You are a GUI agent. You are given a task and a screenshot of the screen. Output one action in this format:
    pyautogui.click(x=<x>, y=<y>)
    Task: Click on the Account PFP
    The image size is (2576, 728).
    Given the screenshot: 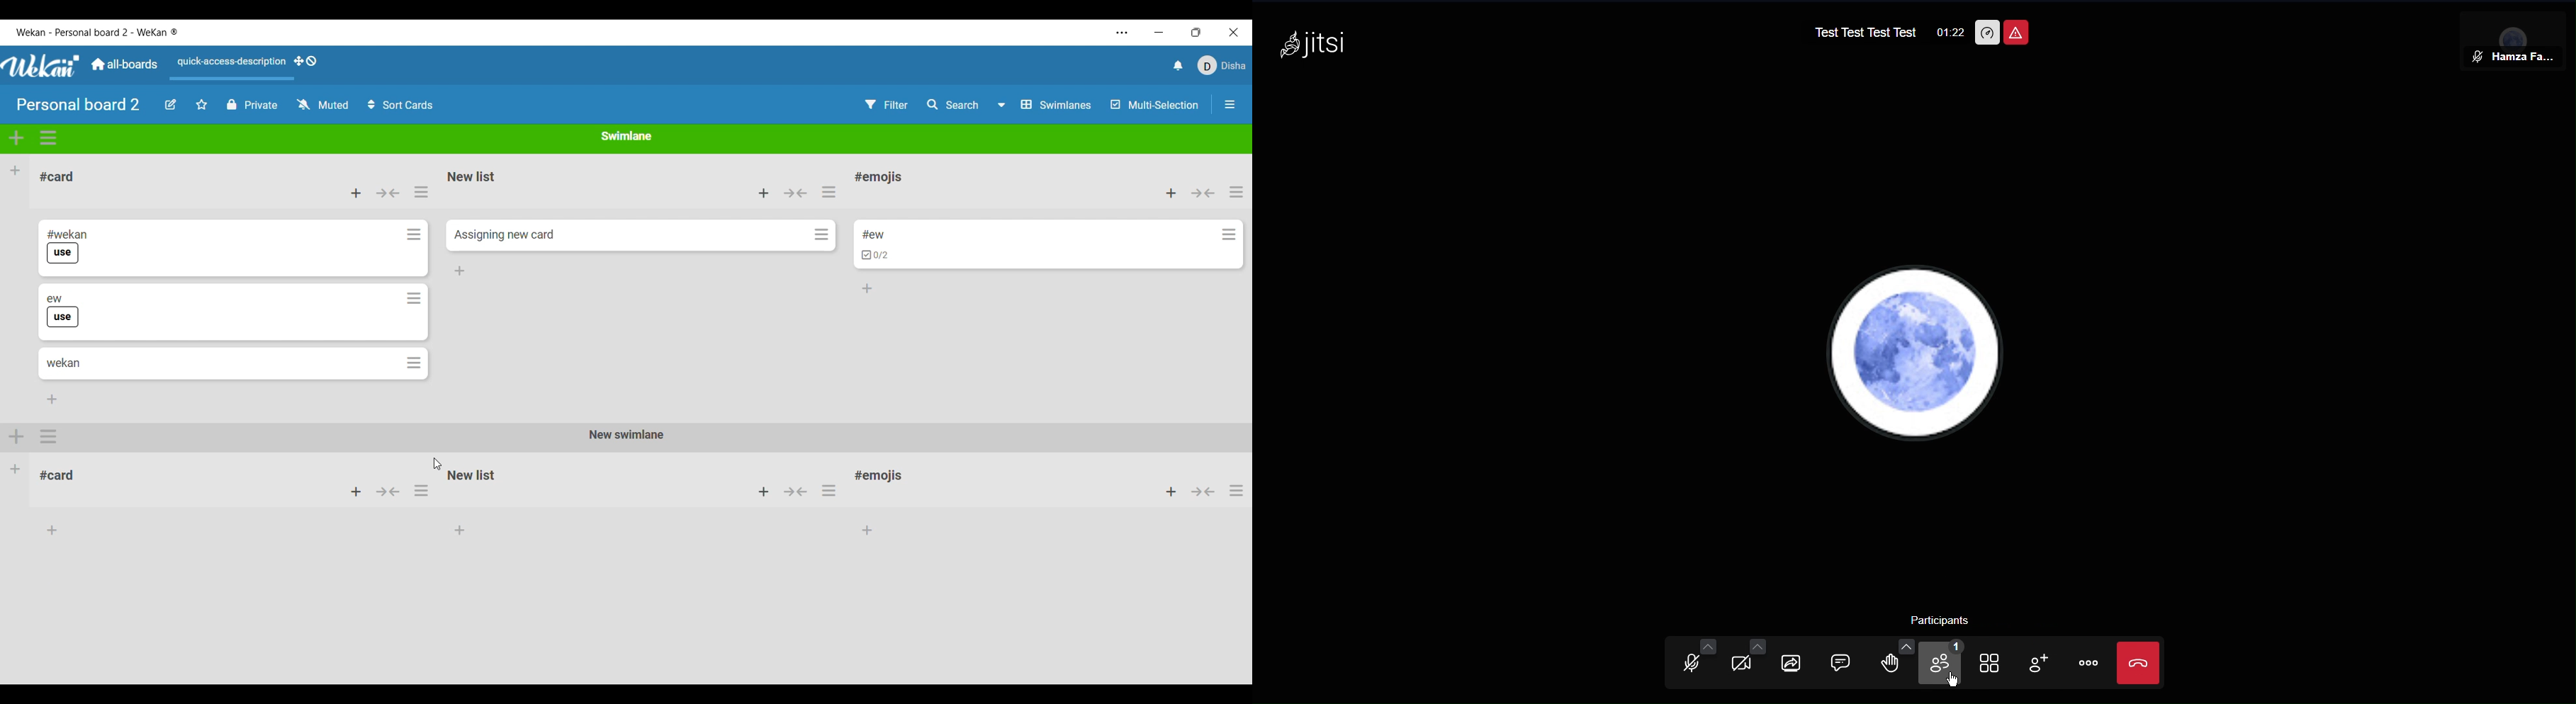 What is the action you would take?
    pyautogui.click(x=1911, y=351)
    